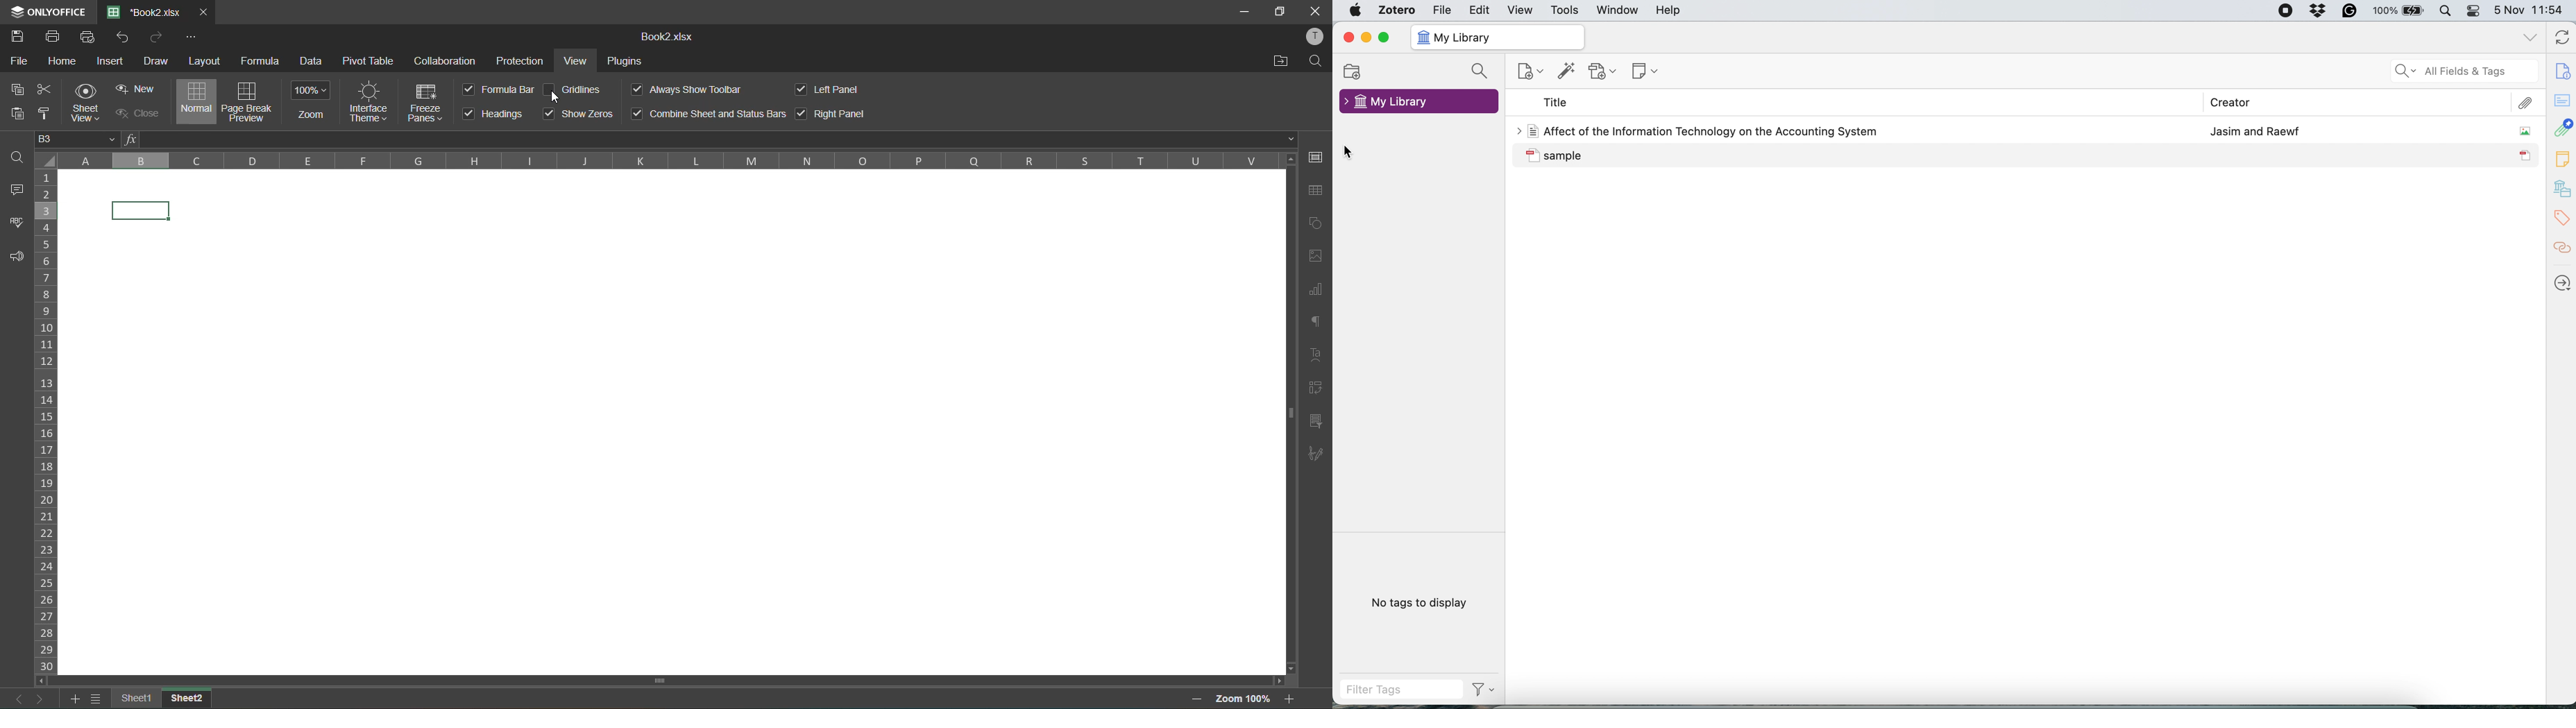 Image resolution: width=2576 pixels, height=728 pixels. Describe the element at coordinates (2561, 129) in the screenshot. I see `attachment` at that location.